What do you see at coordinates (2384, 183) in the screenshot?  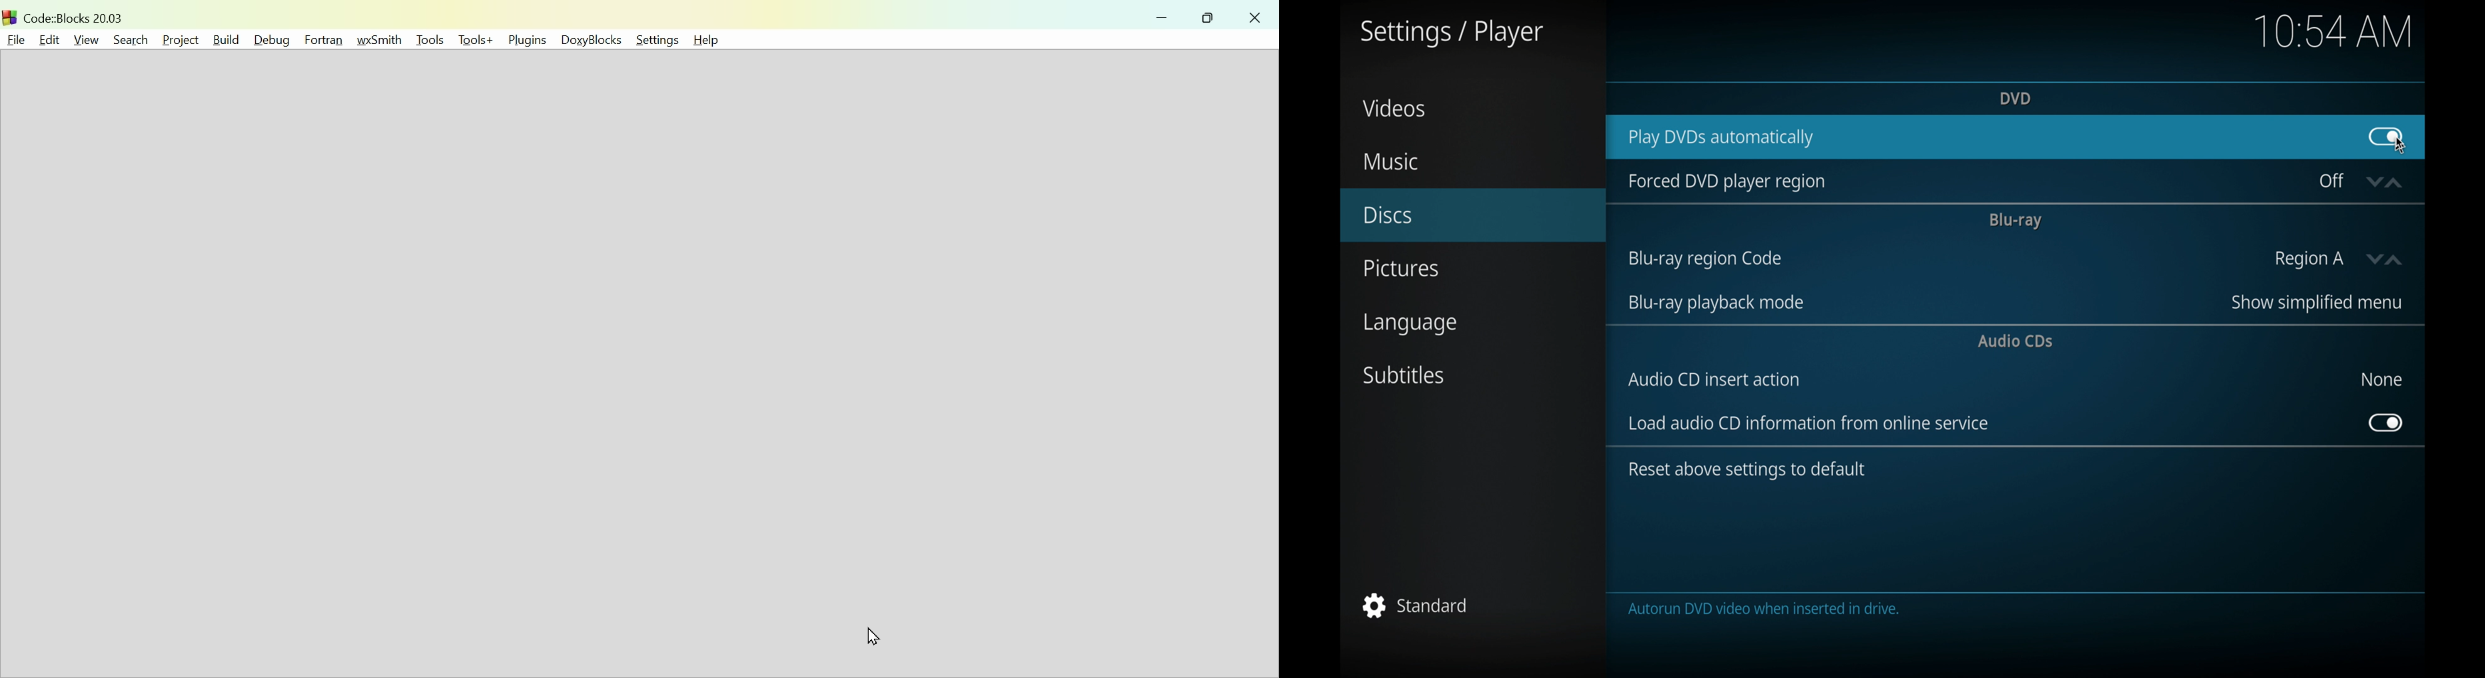 I see `stepper buttons` at bounding box center [2384, 183].